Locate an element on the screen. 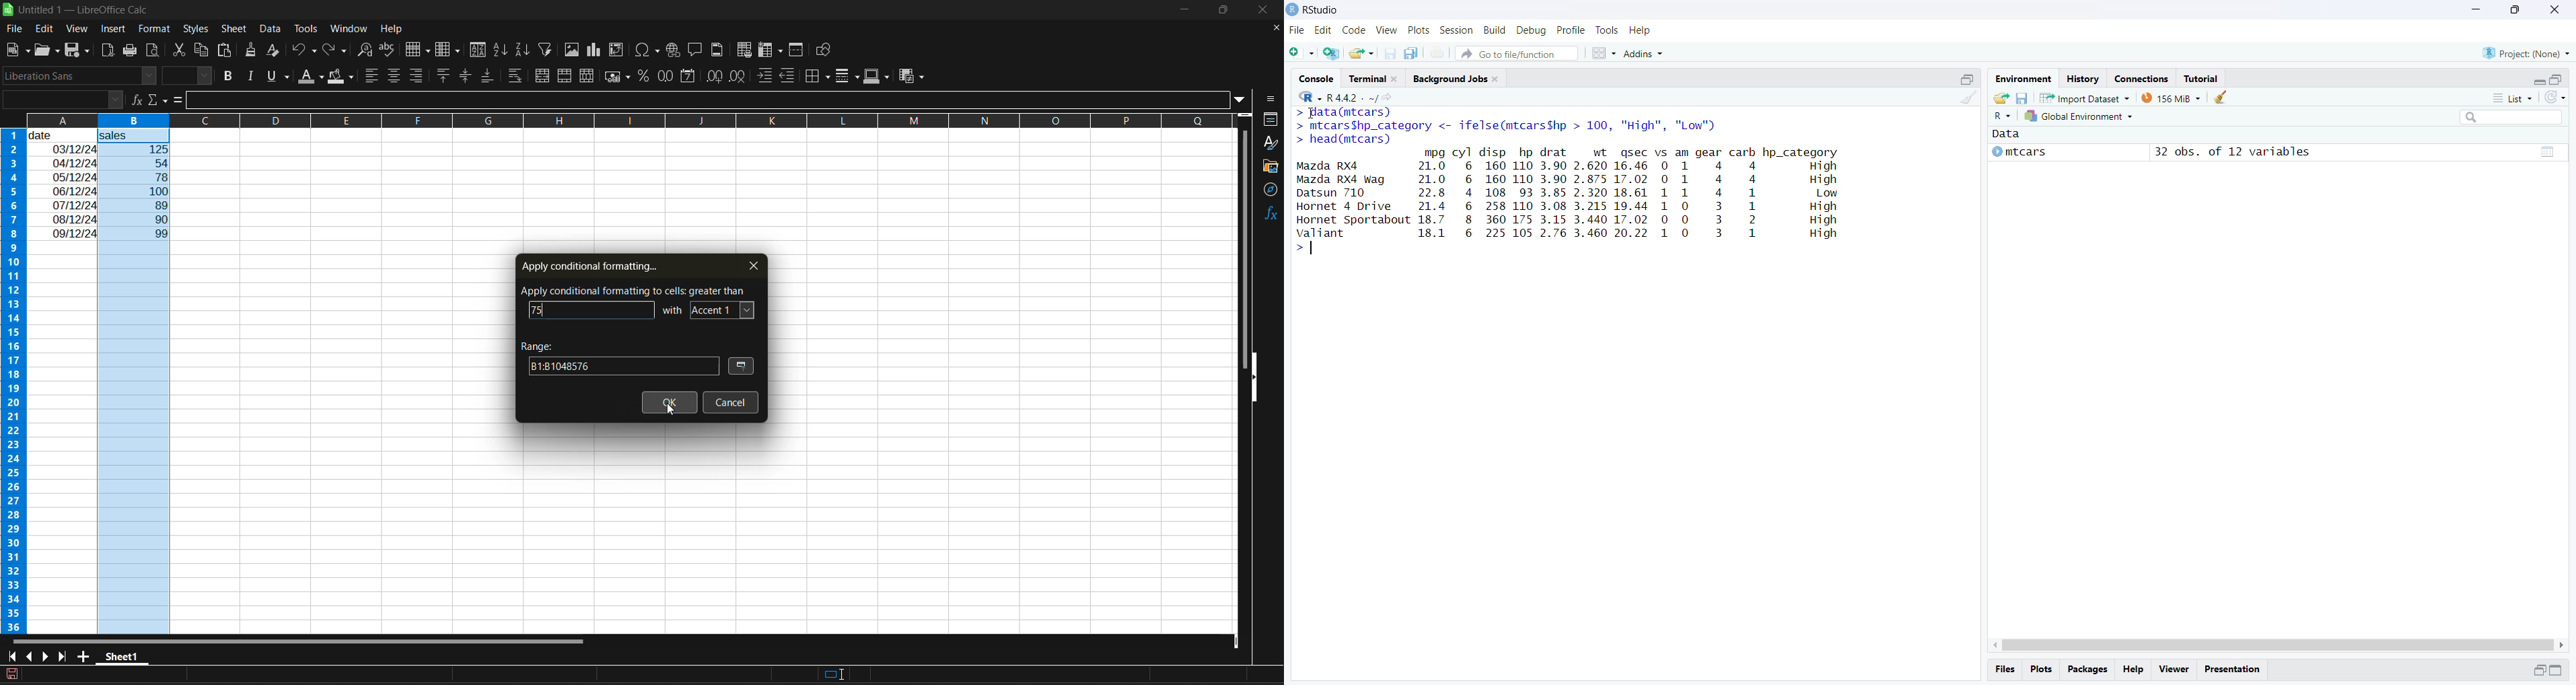 This screenshot has height=700, width=2576. View the current working directory is located at coordinates (1388, 97).